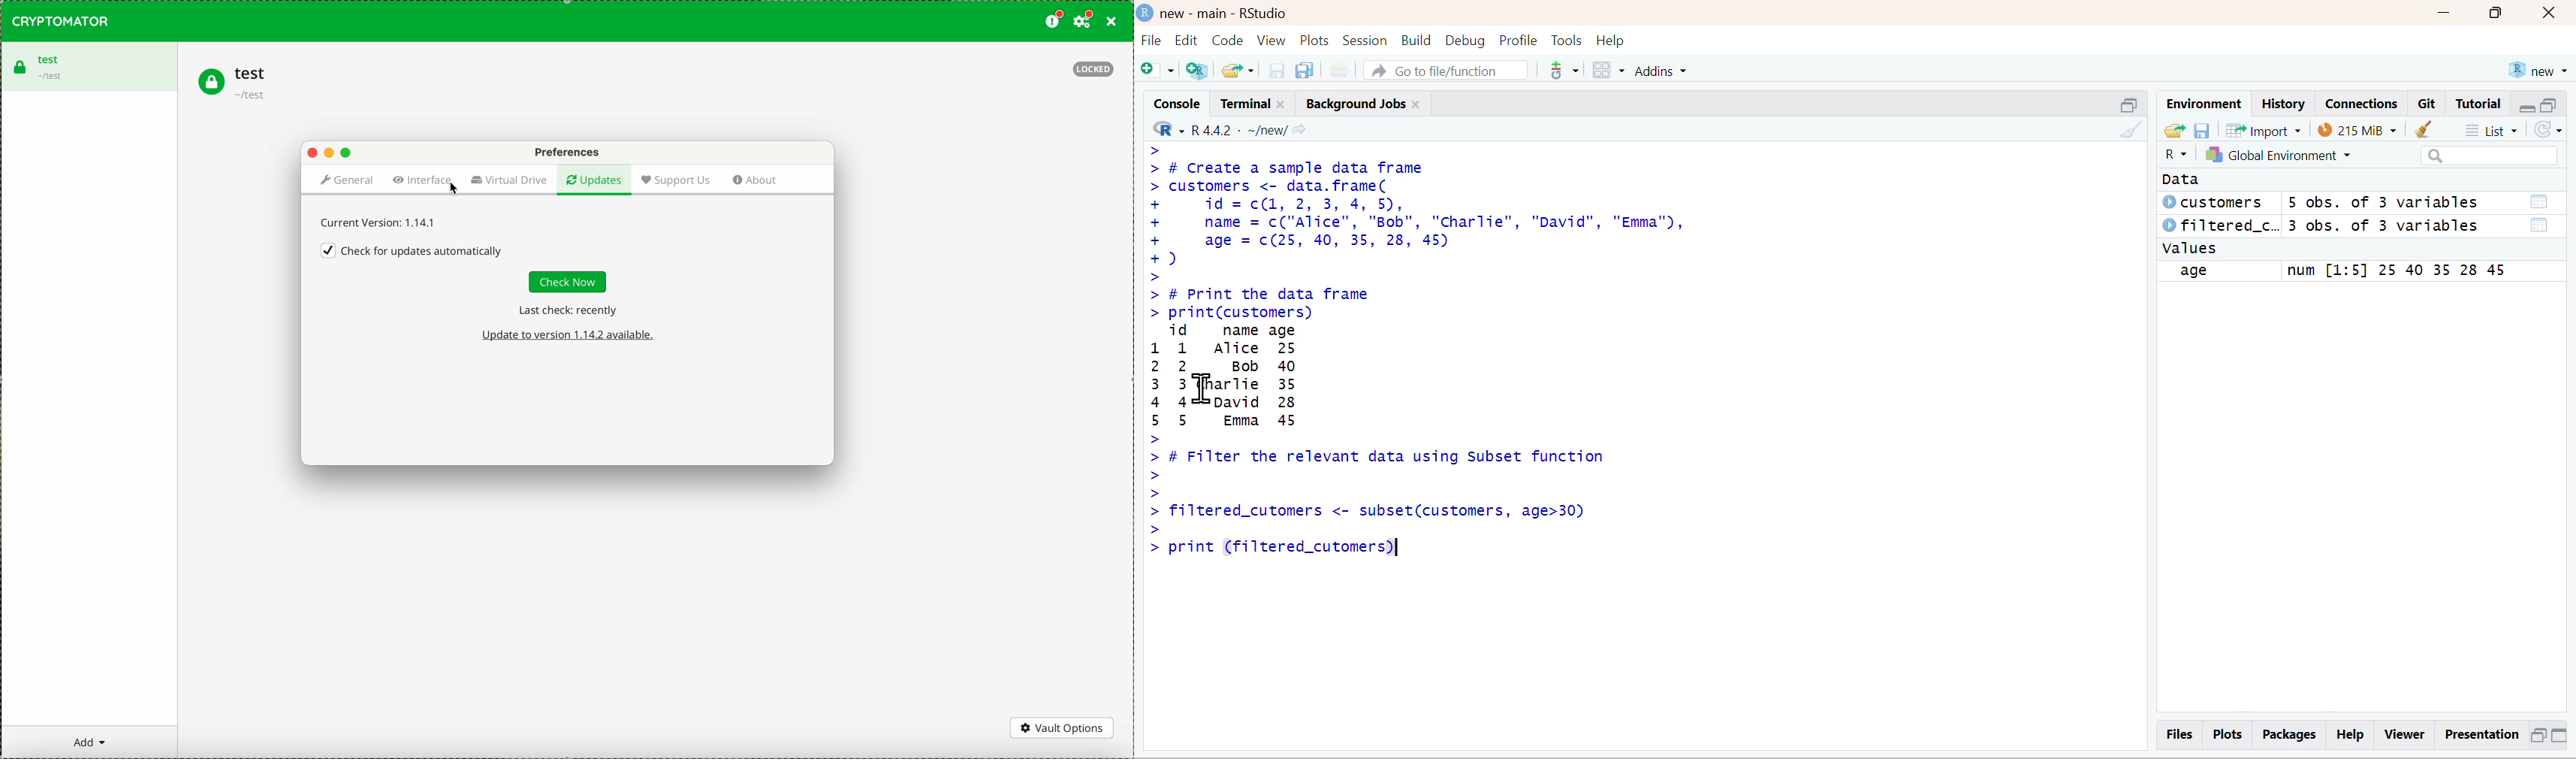 This screenshot has width=2576, height=784. What do you see at coordinates (2194, 248) in the screenshot?
I see `values` at bounding box center [2194, 248].